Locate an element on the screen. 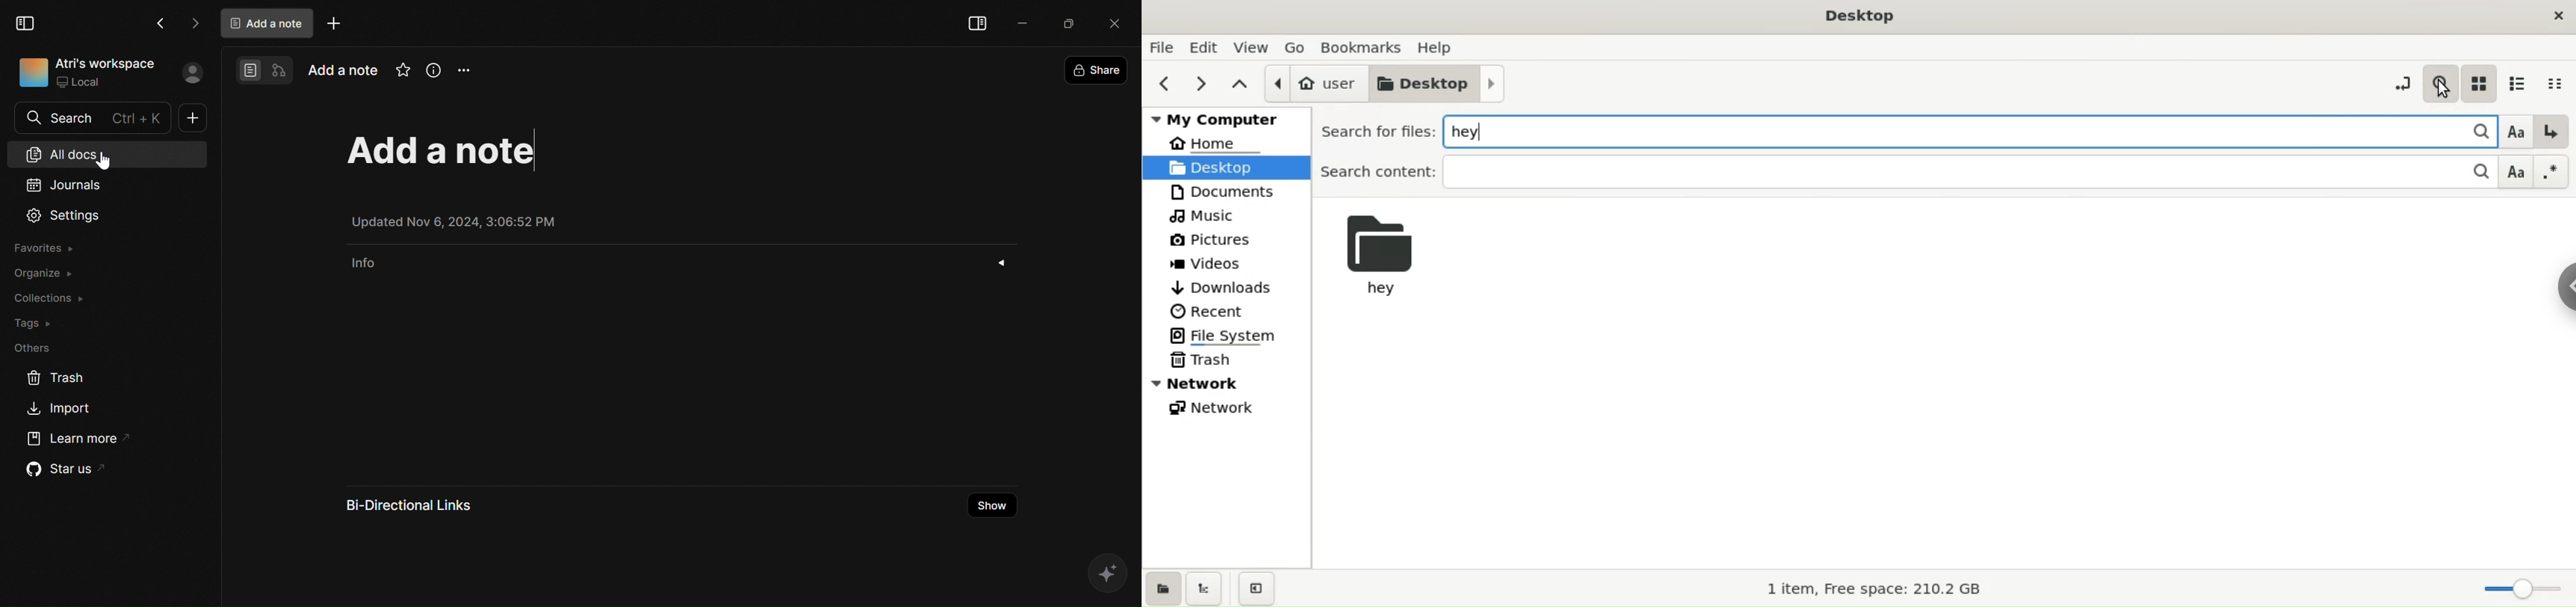 This screenshot has width=2576, height=616. Options is located at coordinates (462, 71).